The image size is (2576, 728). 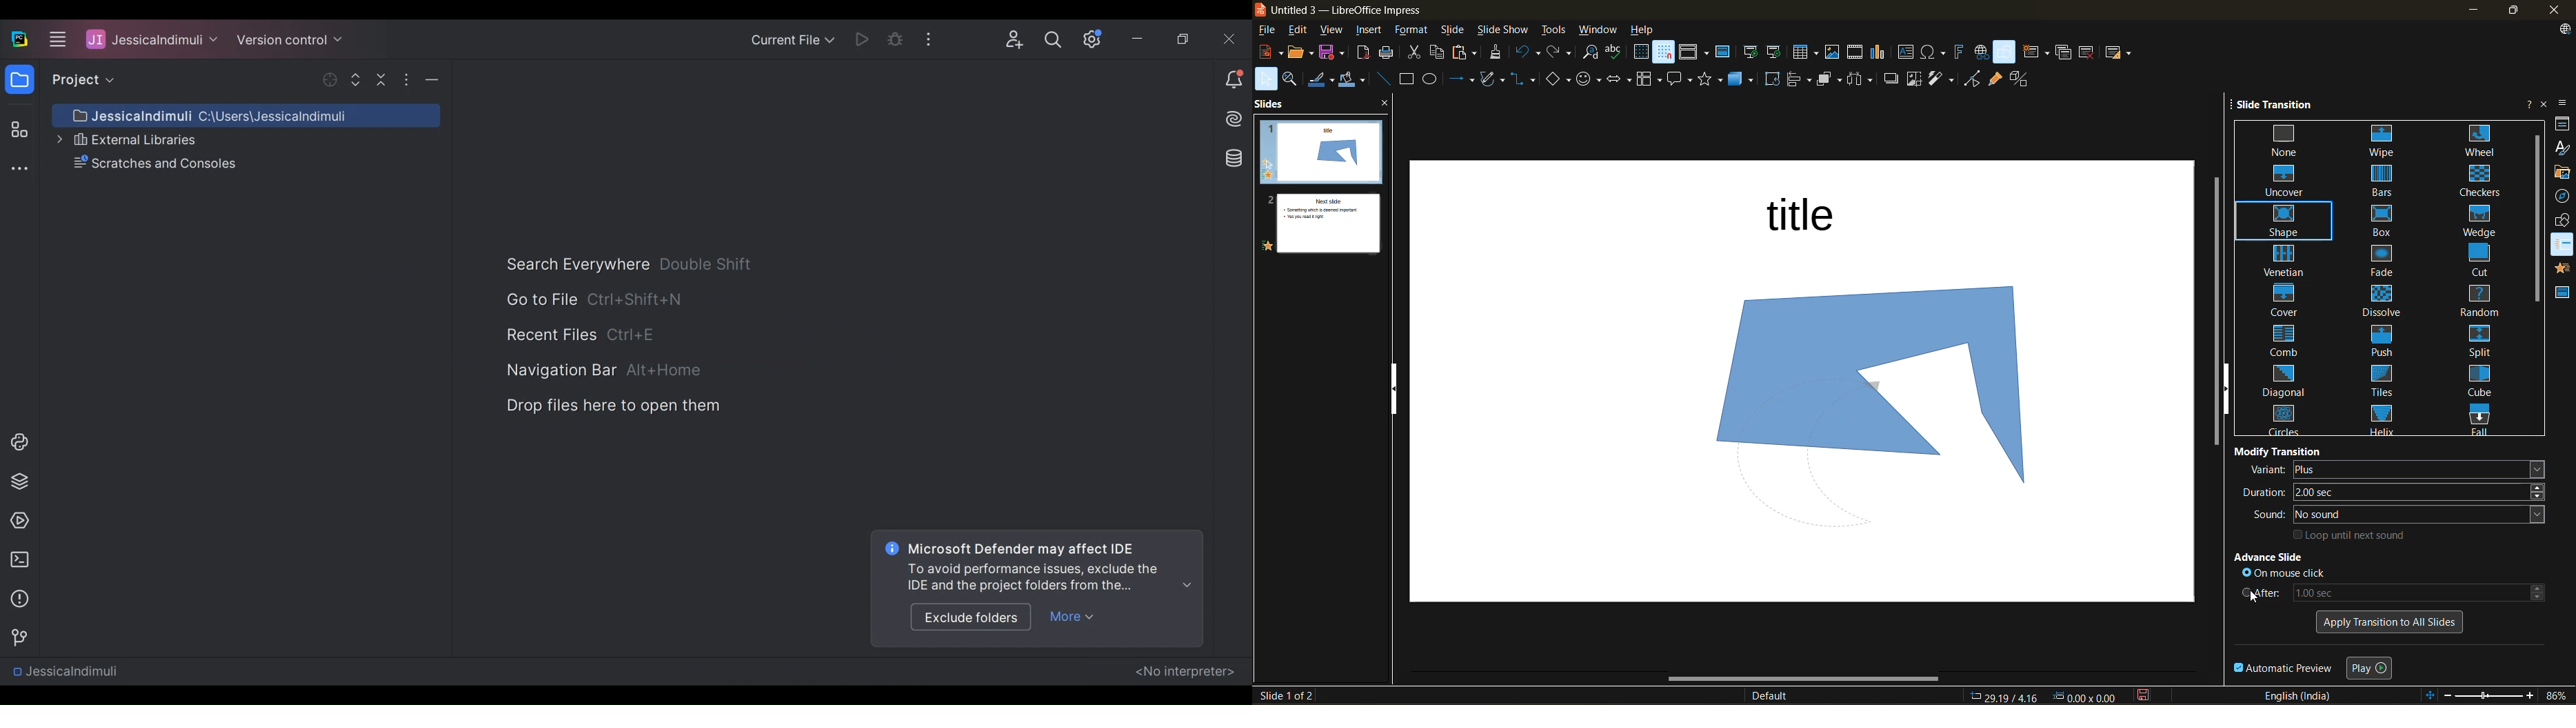 What do you see at coordinates (299, 40) in the screenshot?
I see `Project Name` at bounding box center [299, 40].